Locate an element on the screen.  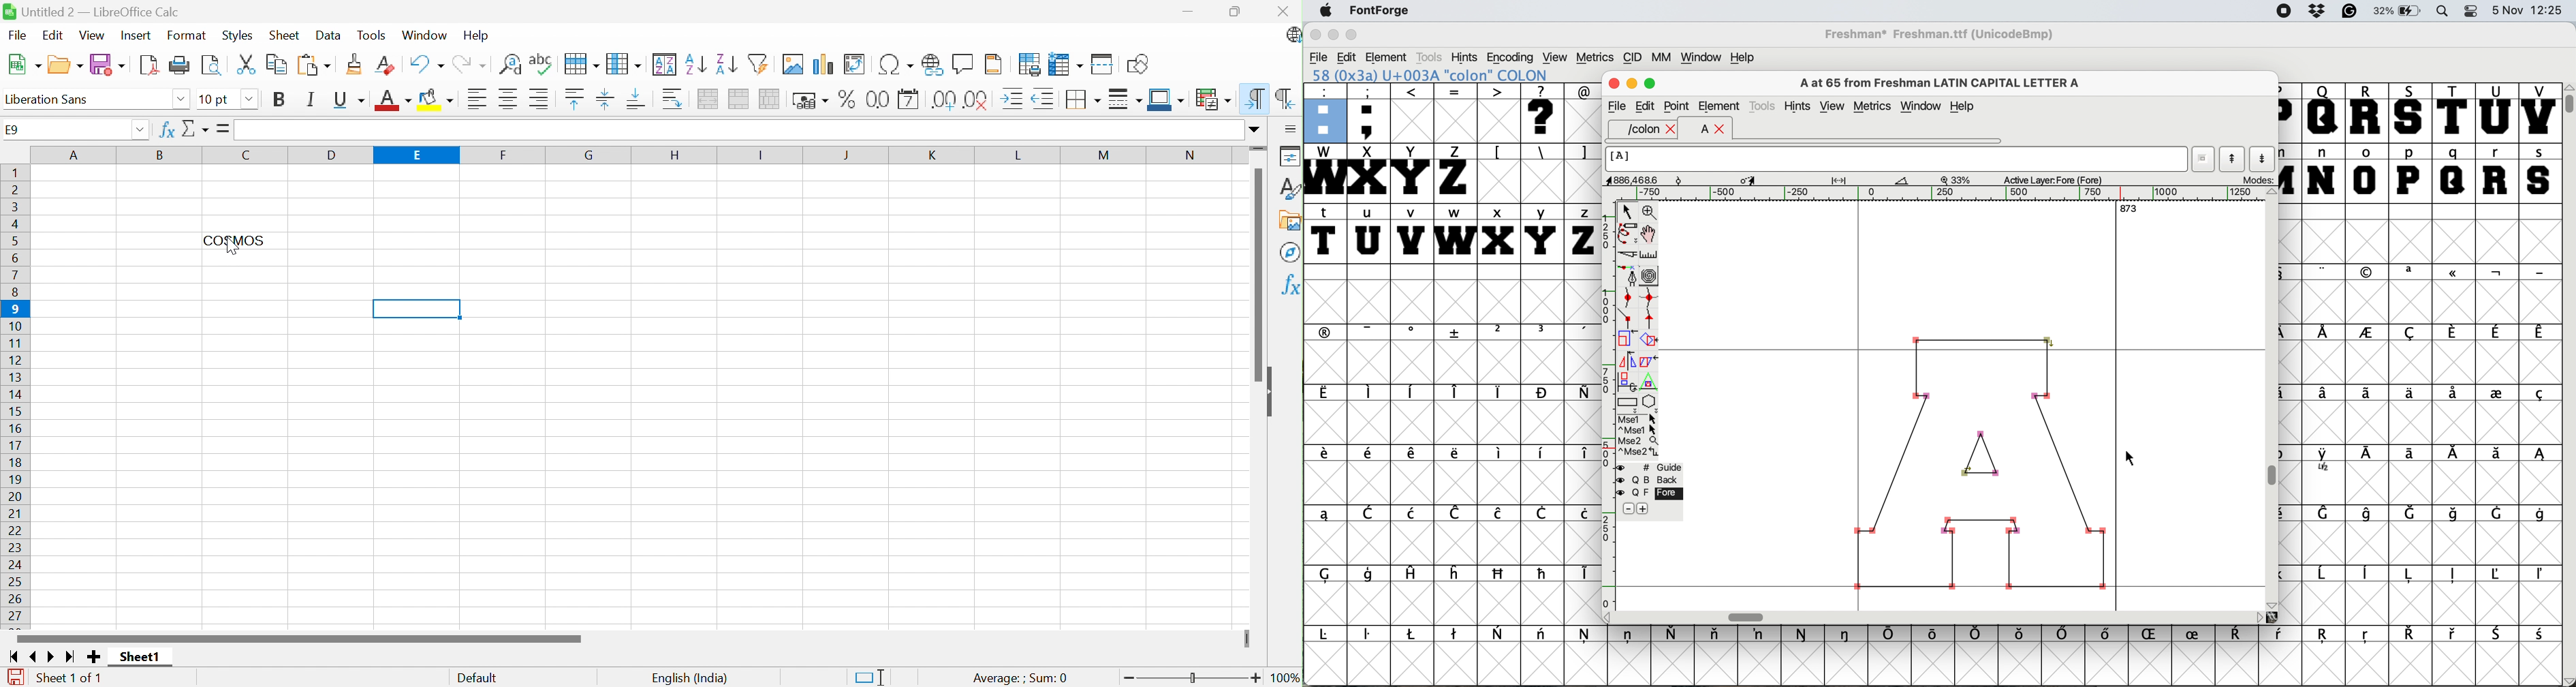
Mse1 is located at coordinates (1639, 417).